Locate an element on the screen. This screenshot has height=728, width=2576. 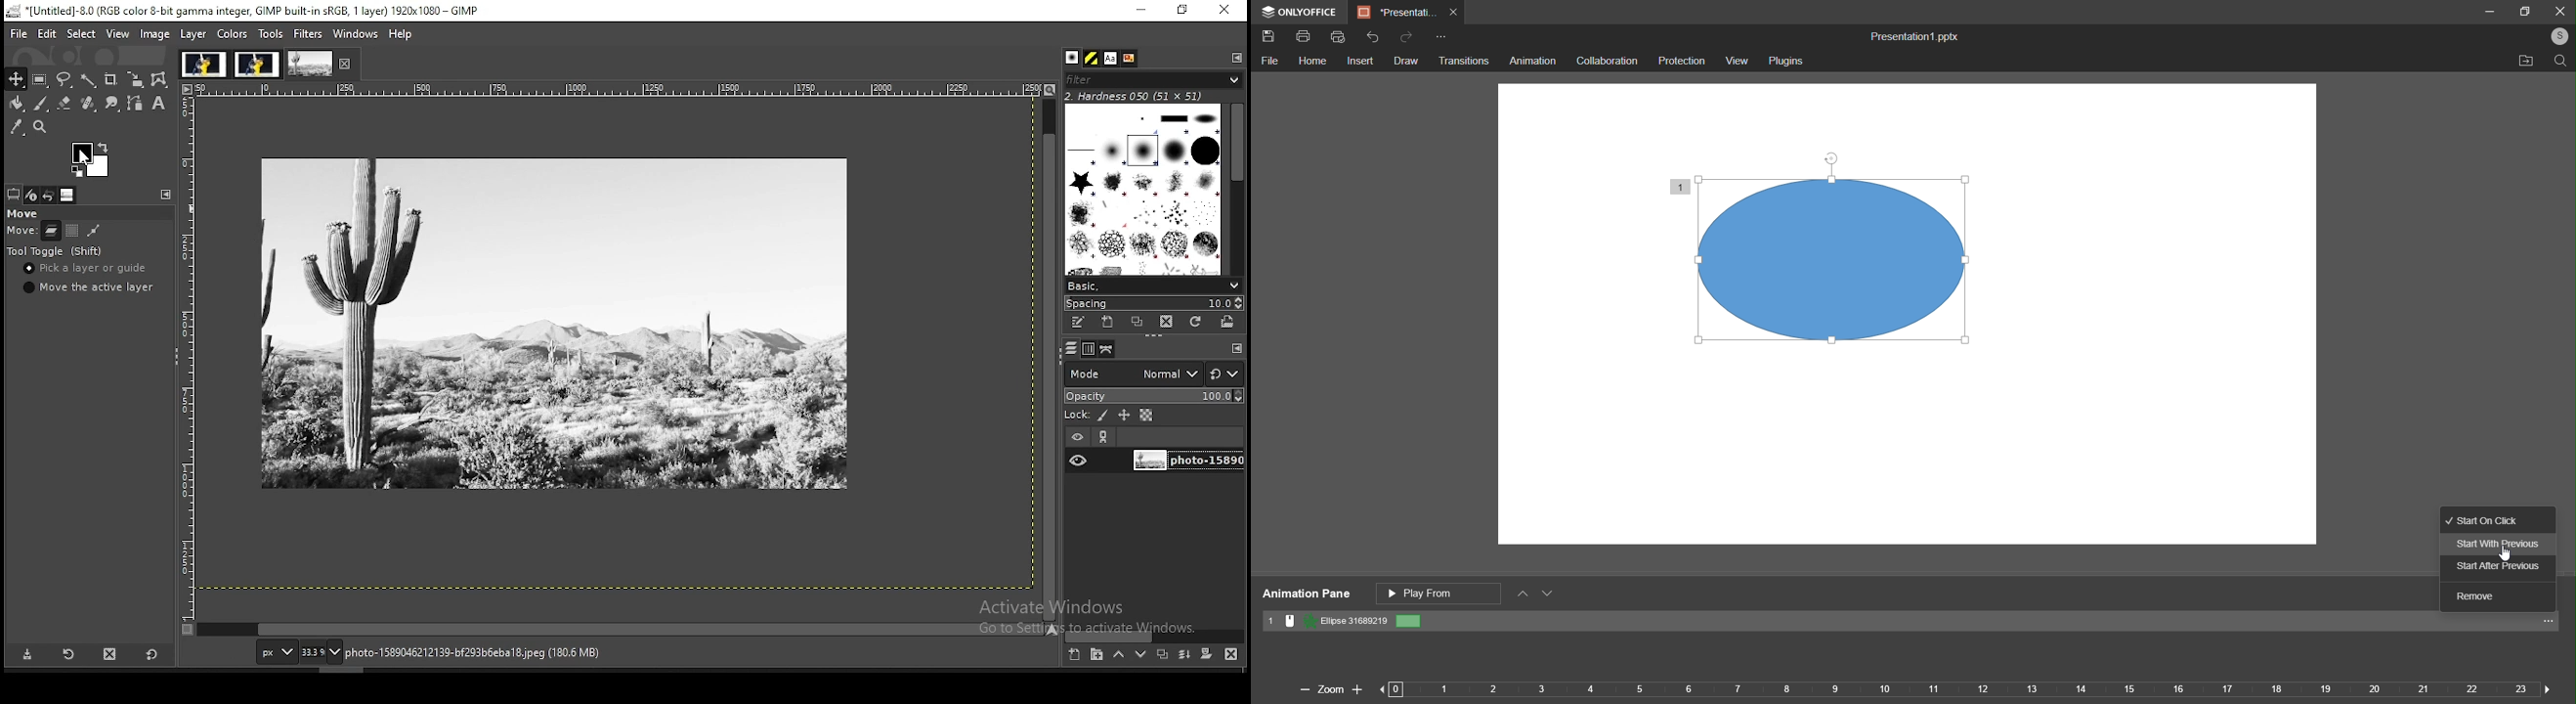
paint bucket tool is located at coordinates (17, 104).